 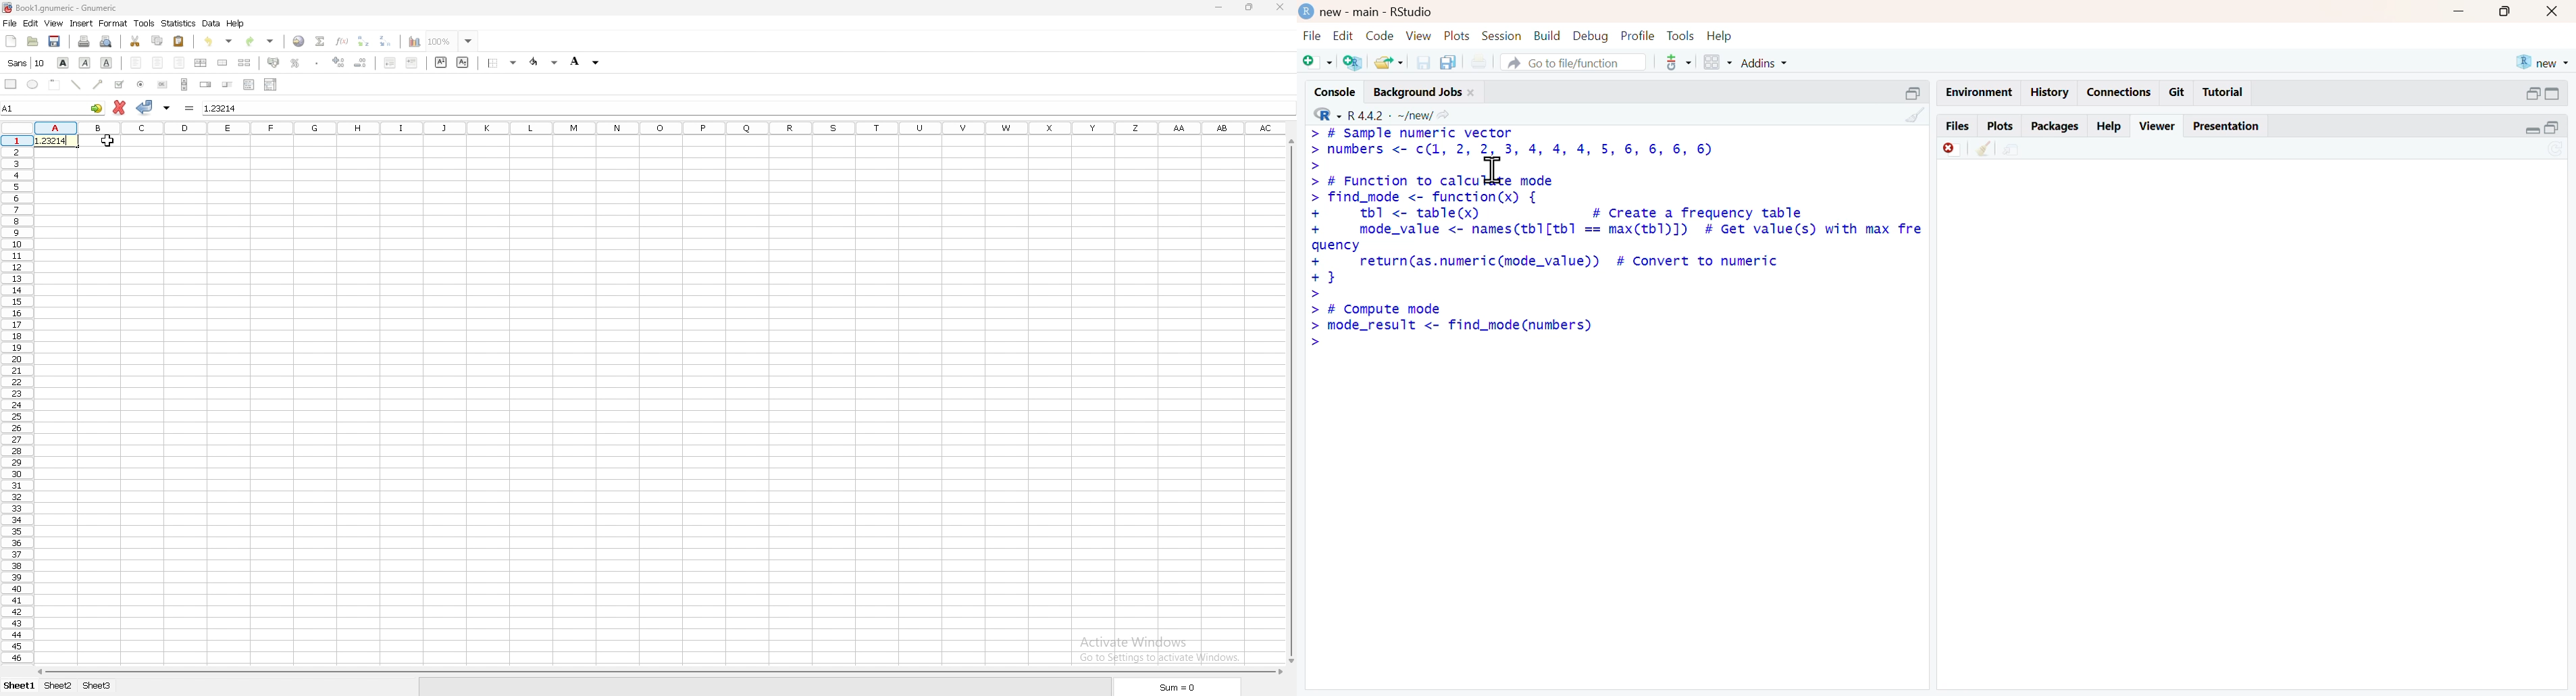 I want to click on sheet 3, so click(x=97, y=686).